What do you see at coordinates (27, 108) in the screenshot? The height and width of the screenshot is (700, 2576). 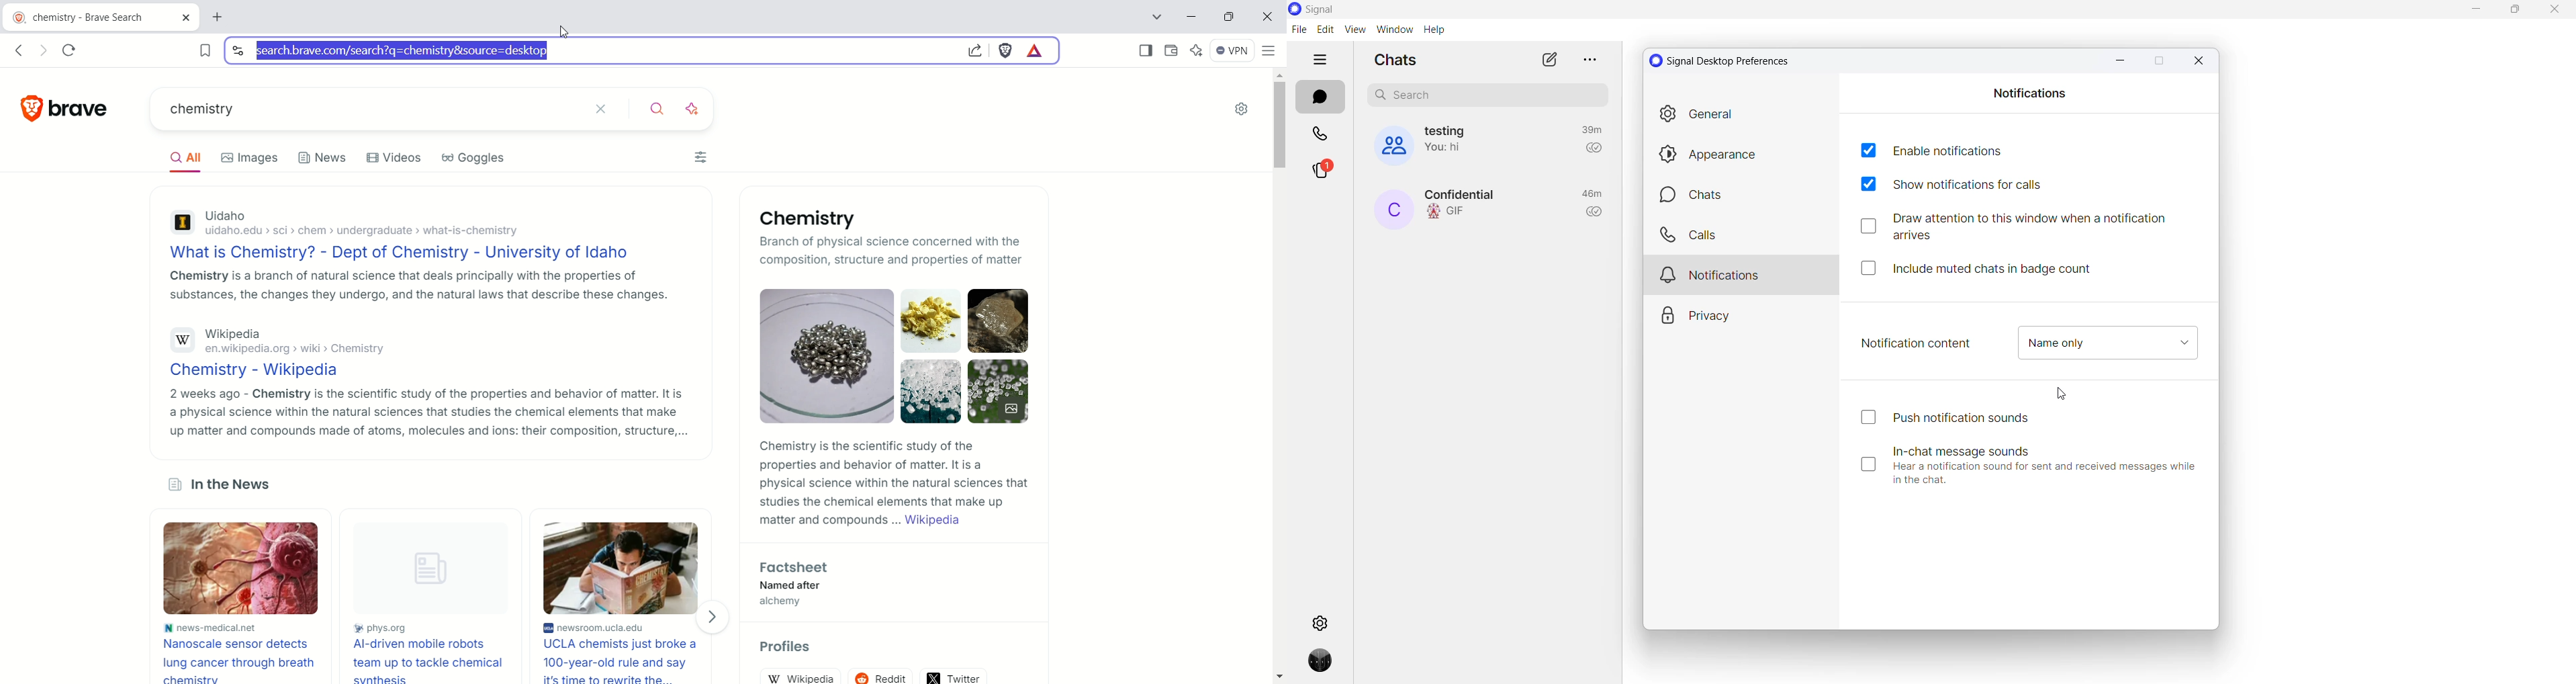 I see `logo` at bounding box center [27, 108].